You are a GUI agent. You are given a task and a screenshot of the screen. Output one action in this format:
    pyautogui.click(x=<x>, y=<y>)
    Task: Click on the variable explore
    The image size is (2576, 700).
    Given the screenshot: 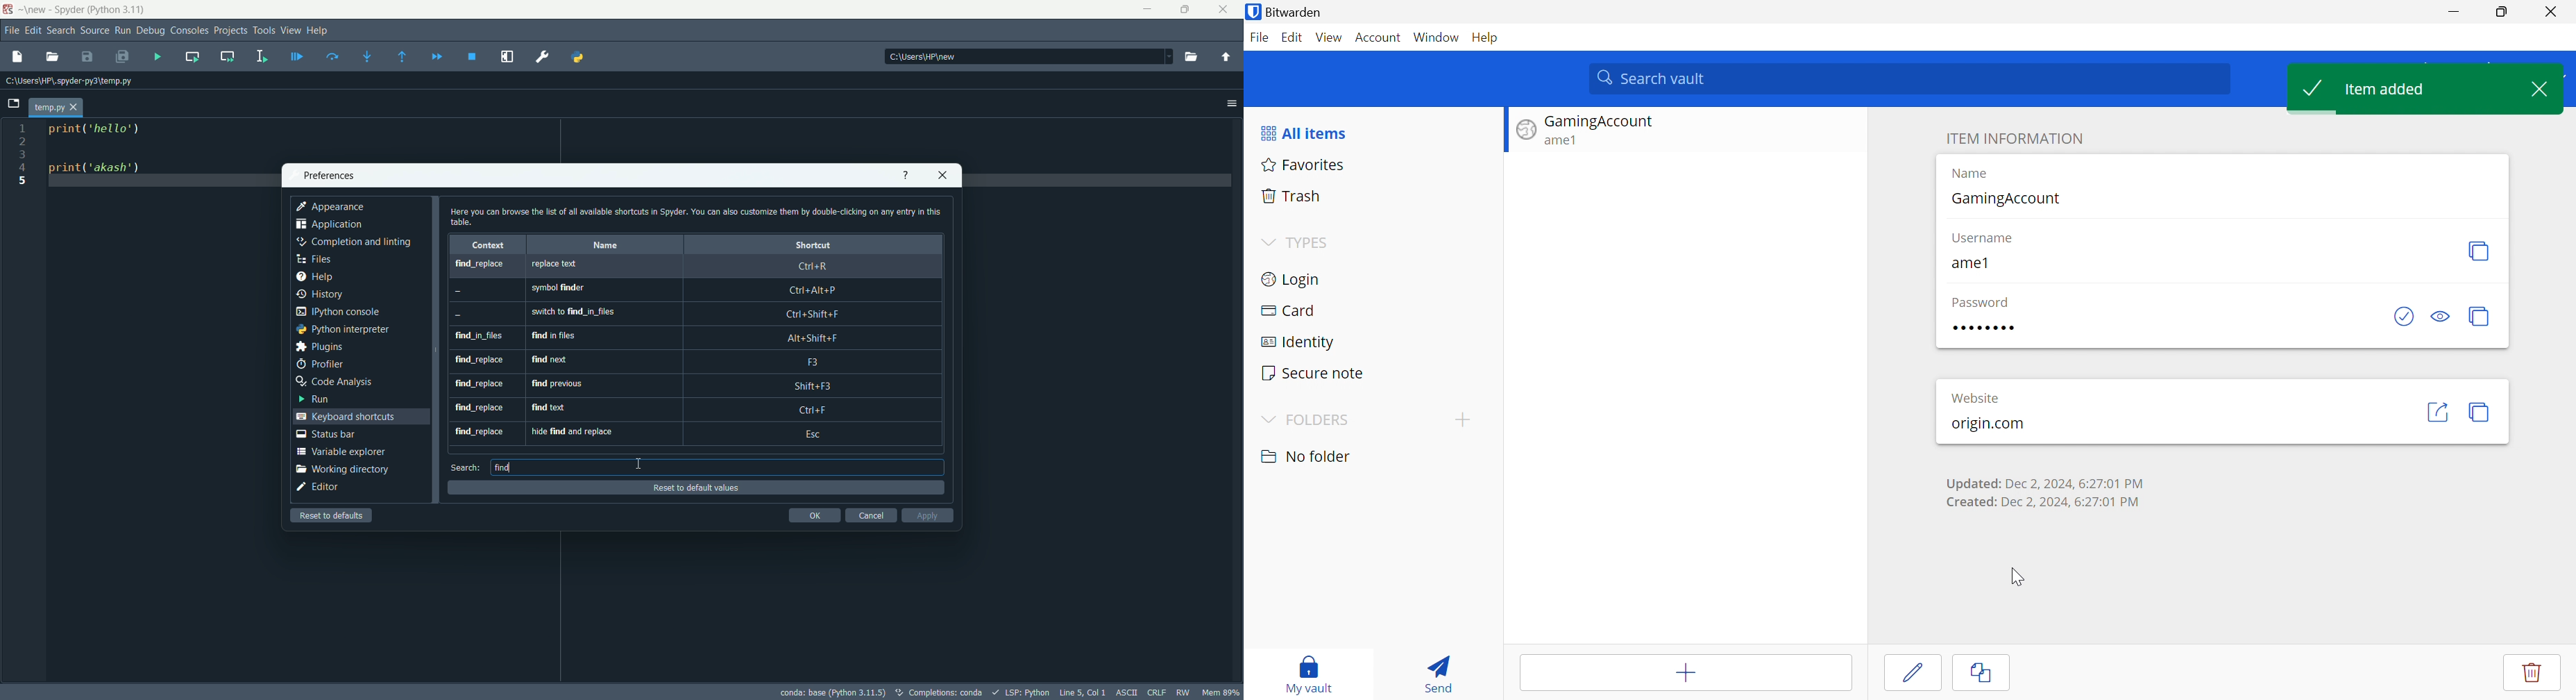 What is the action you would take?
    pyautogui.click(x=340, y=452)
    